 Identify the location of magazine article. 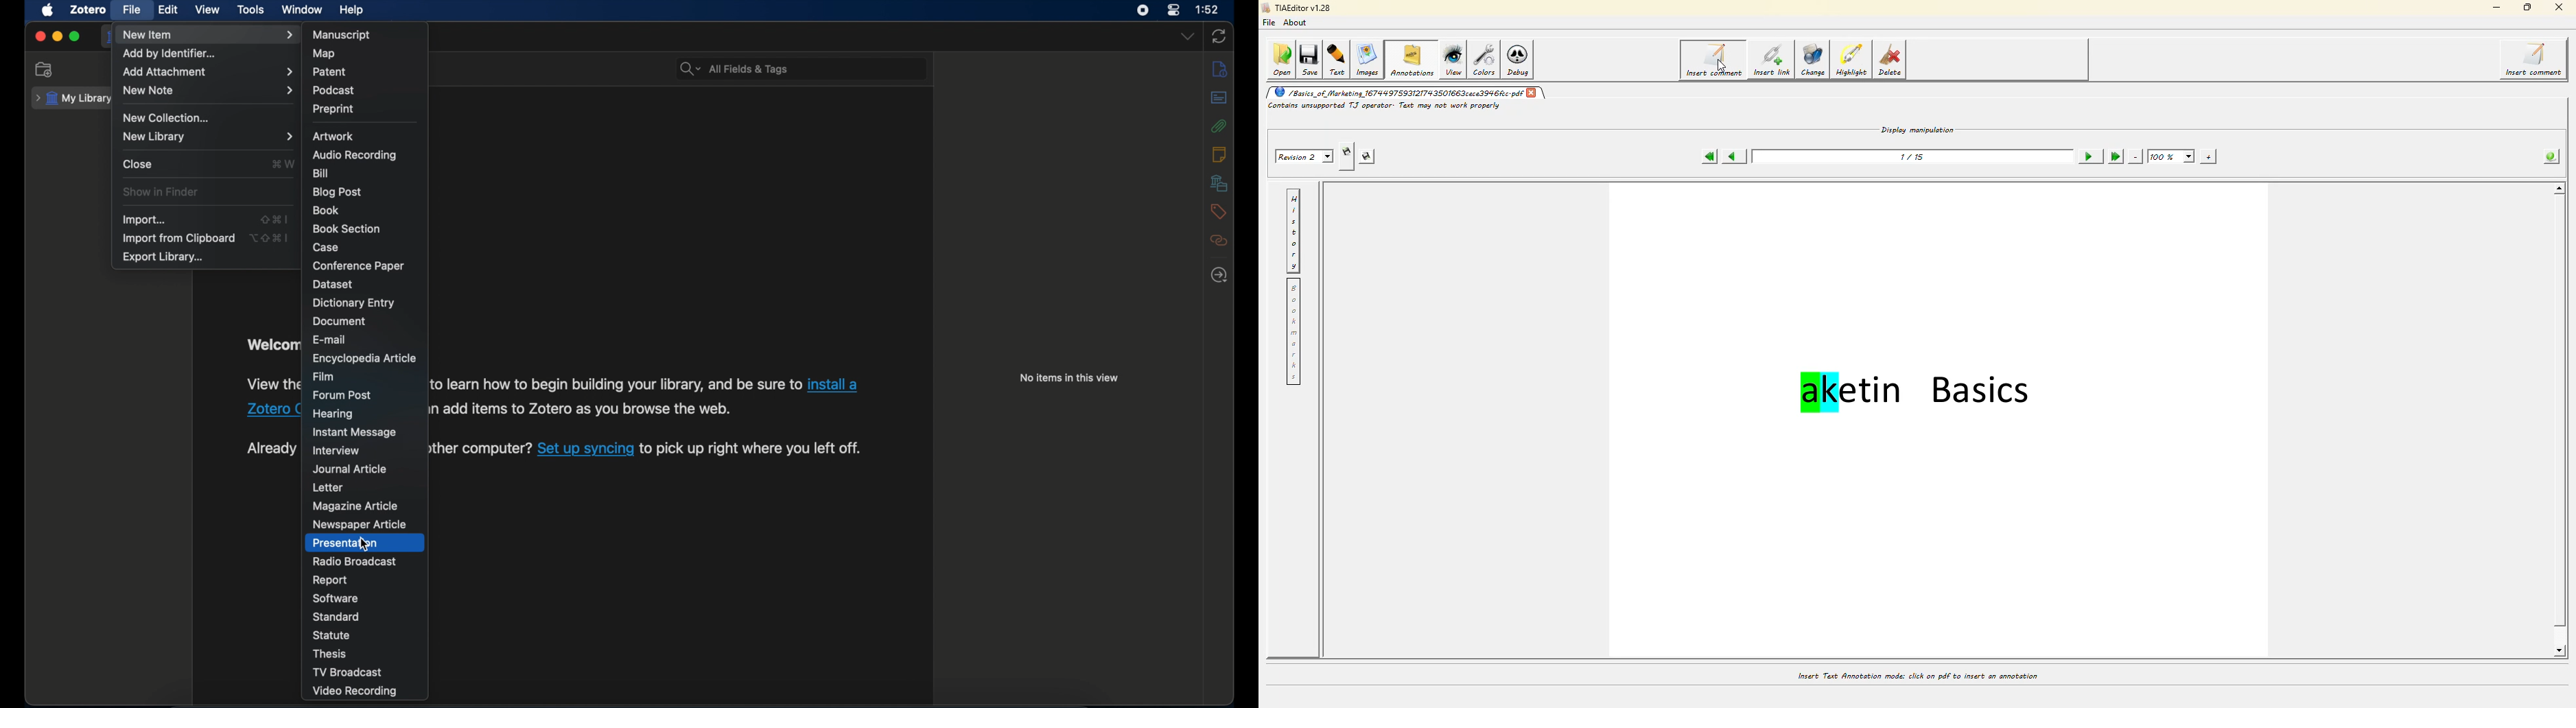
(357, 506).